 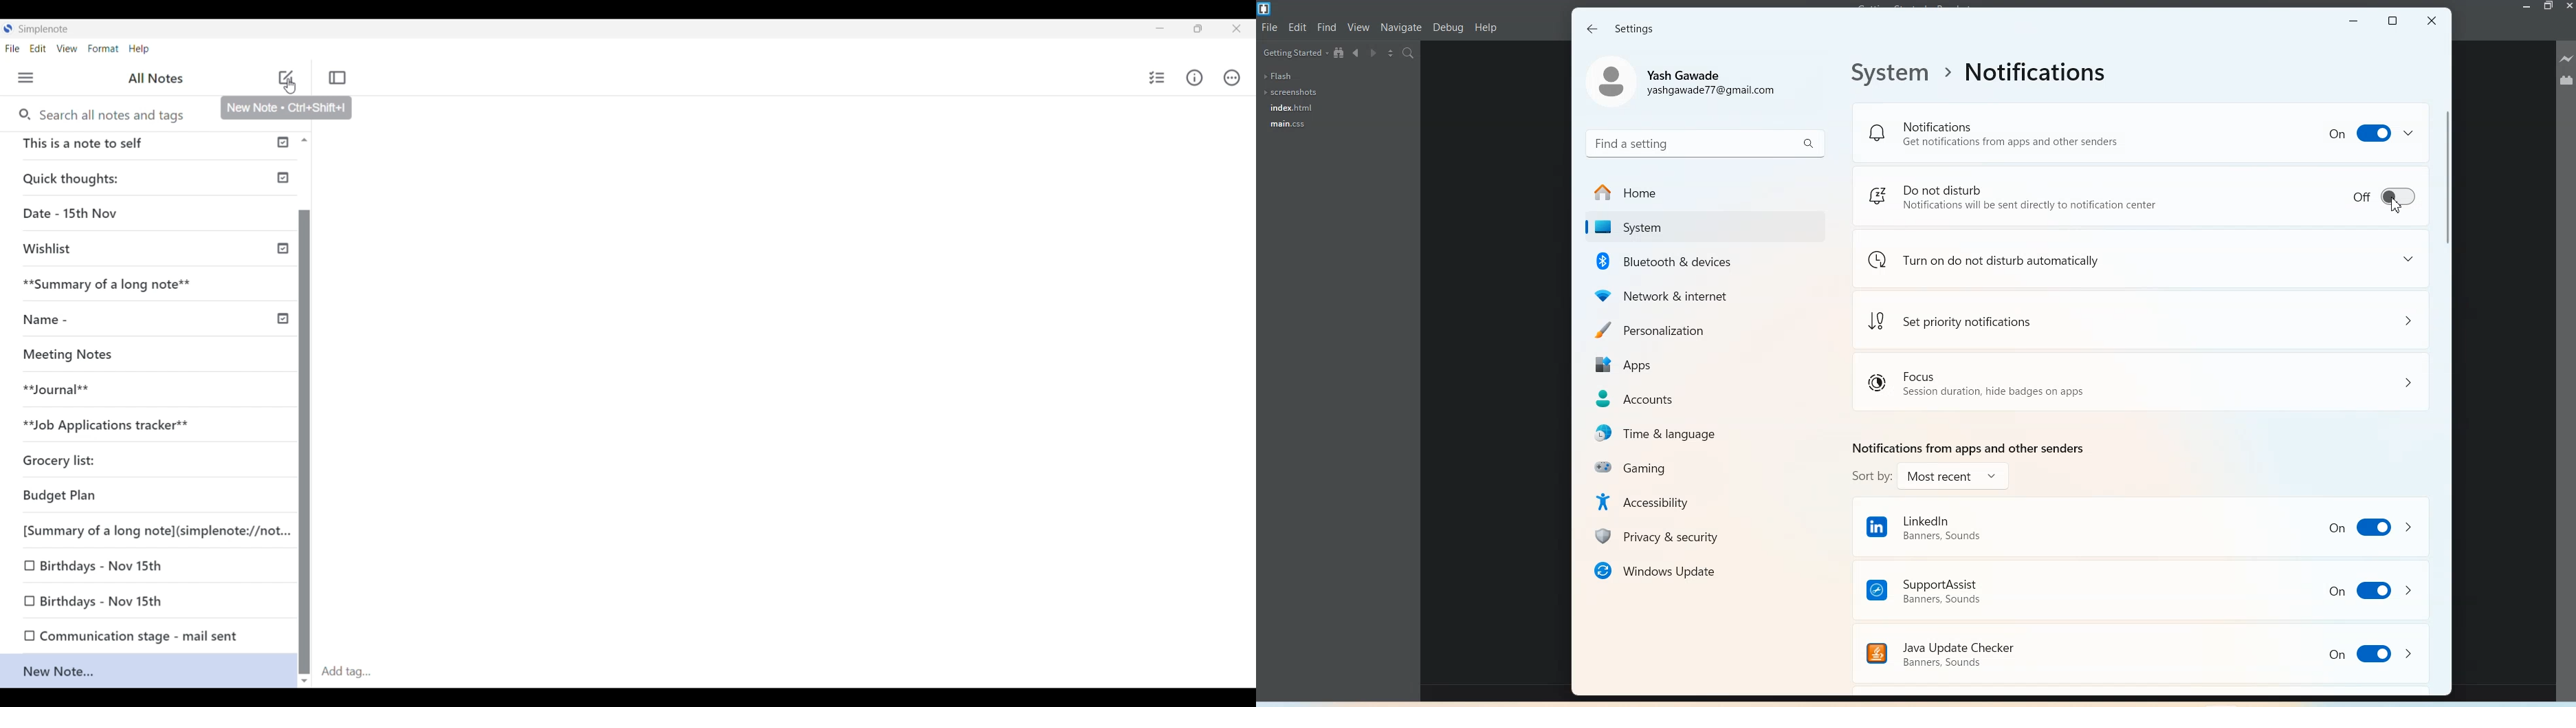 What do you see at coordinates (1699, 501) in the screenshot?
I see `Accessibility` at bounding box center [1699, 501].